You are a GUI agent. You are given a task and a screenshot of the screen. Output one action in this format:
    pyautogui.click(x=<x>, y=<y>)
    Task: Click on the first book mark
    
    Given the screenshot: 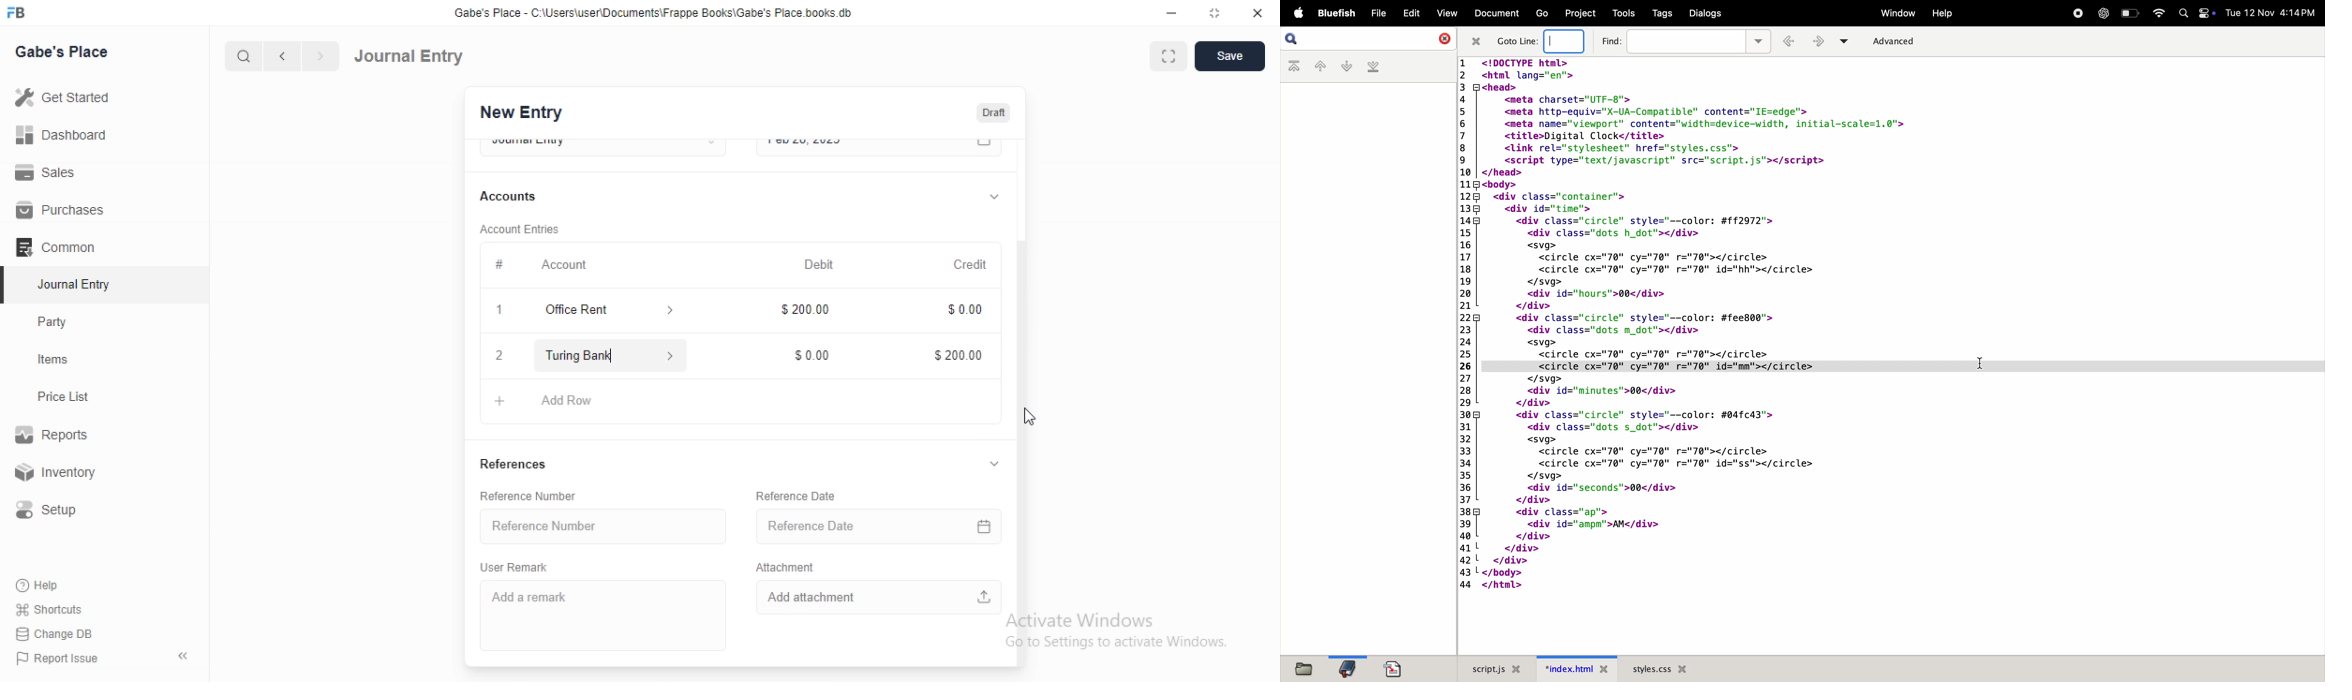 What is the action you would take?
    pyautogui.click(x=1295, y=67)
    